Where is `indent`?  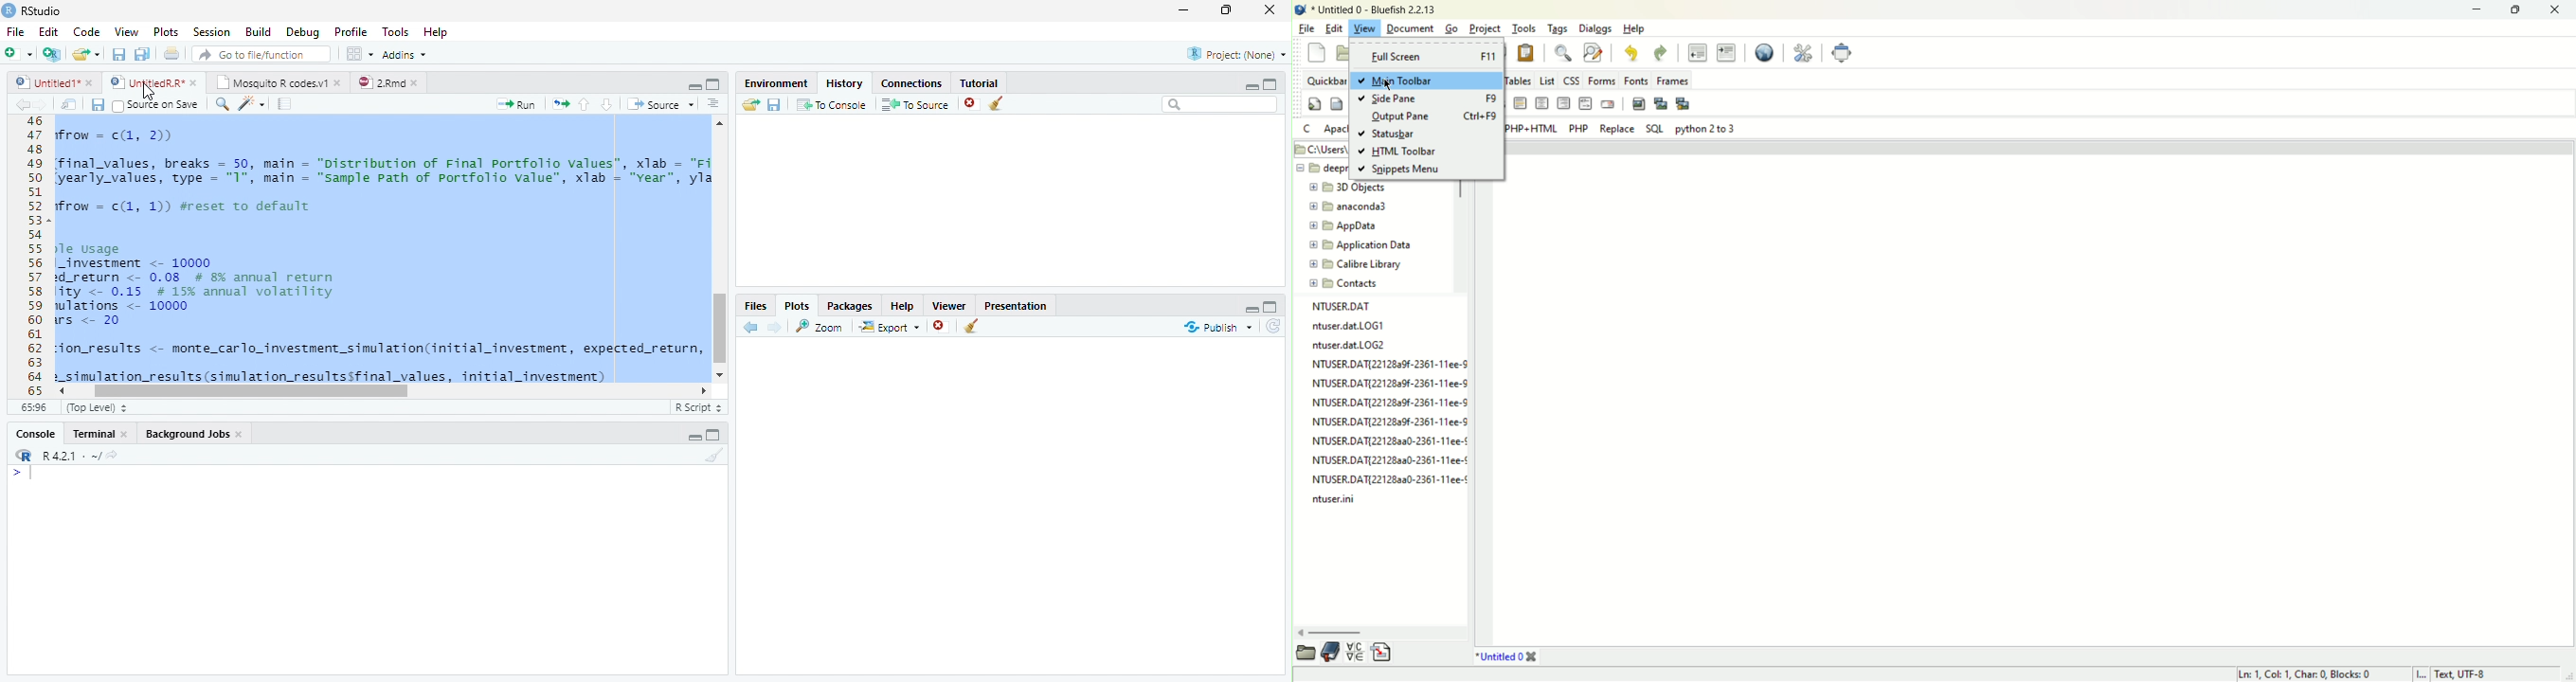
indent is located at coordinates (1726, 52).